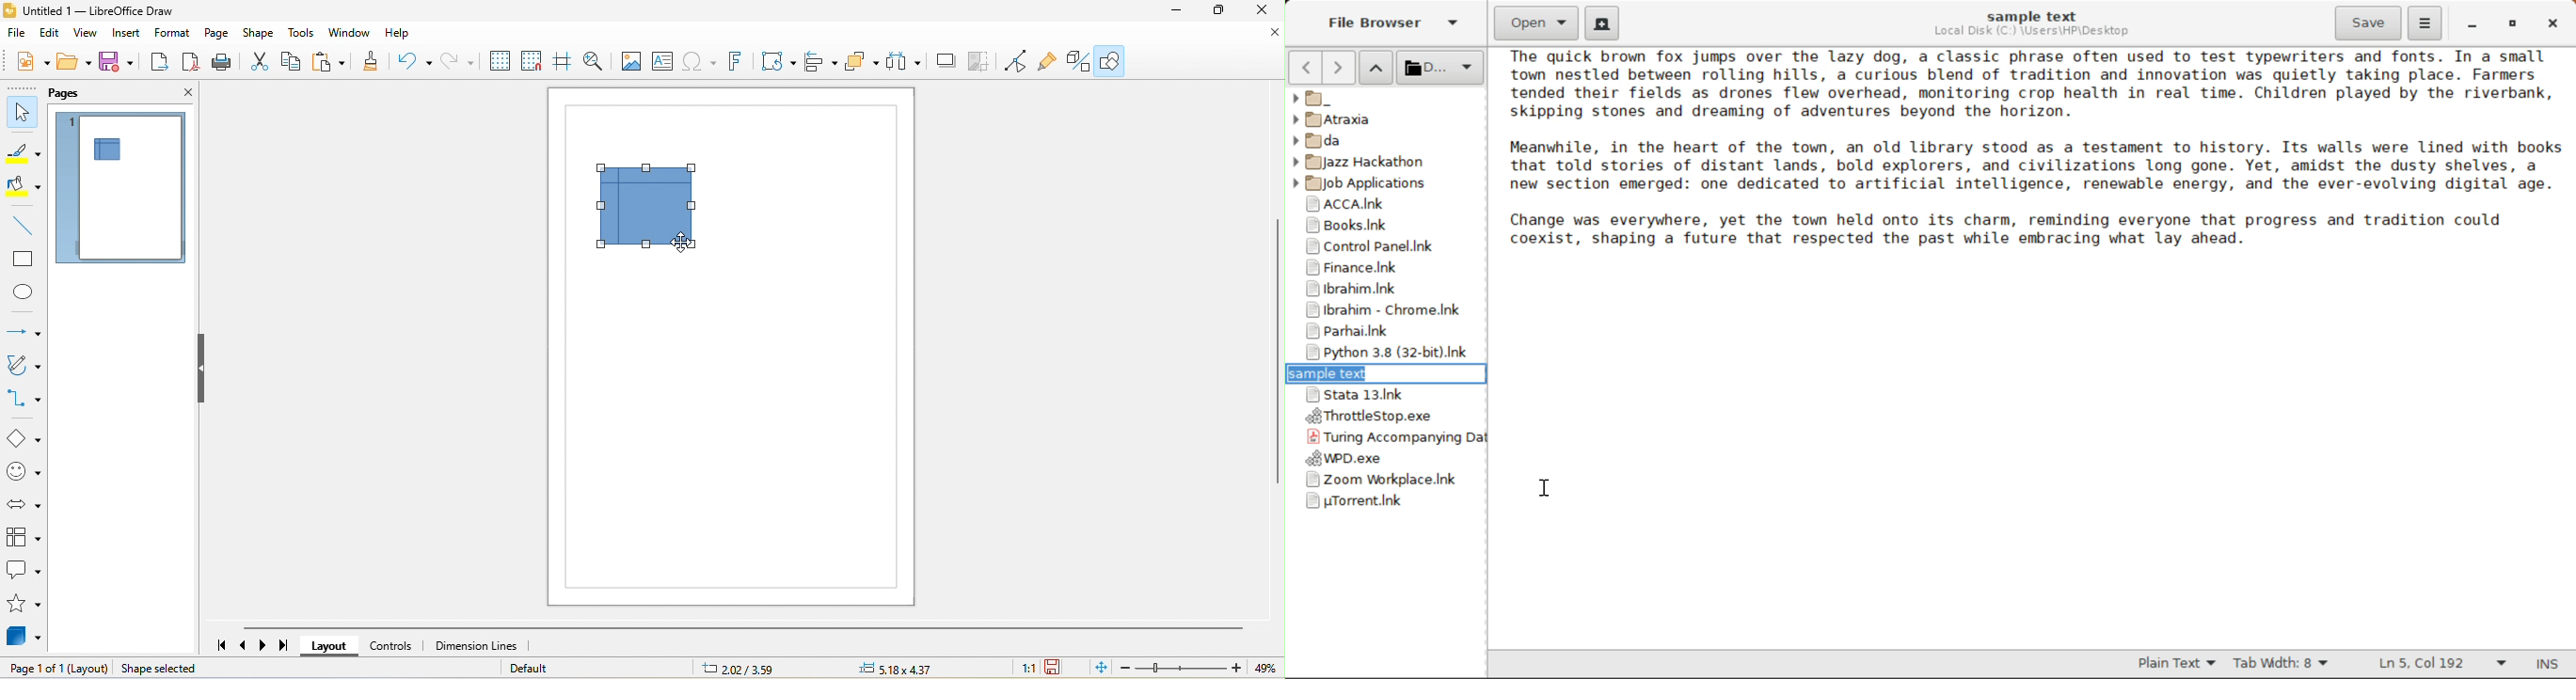 This screenshot has width=2576, height=700. What do you see at coordinates (25, 606) in the screenshot?
I see `star and banners` at bounding box center [25, 606].